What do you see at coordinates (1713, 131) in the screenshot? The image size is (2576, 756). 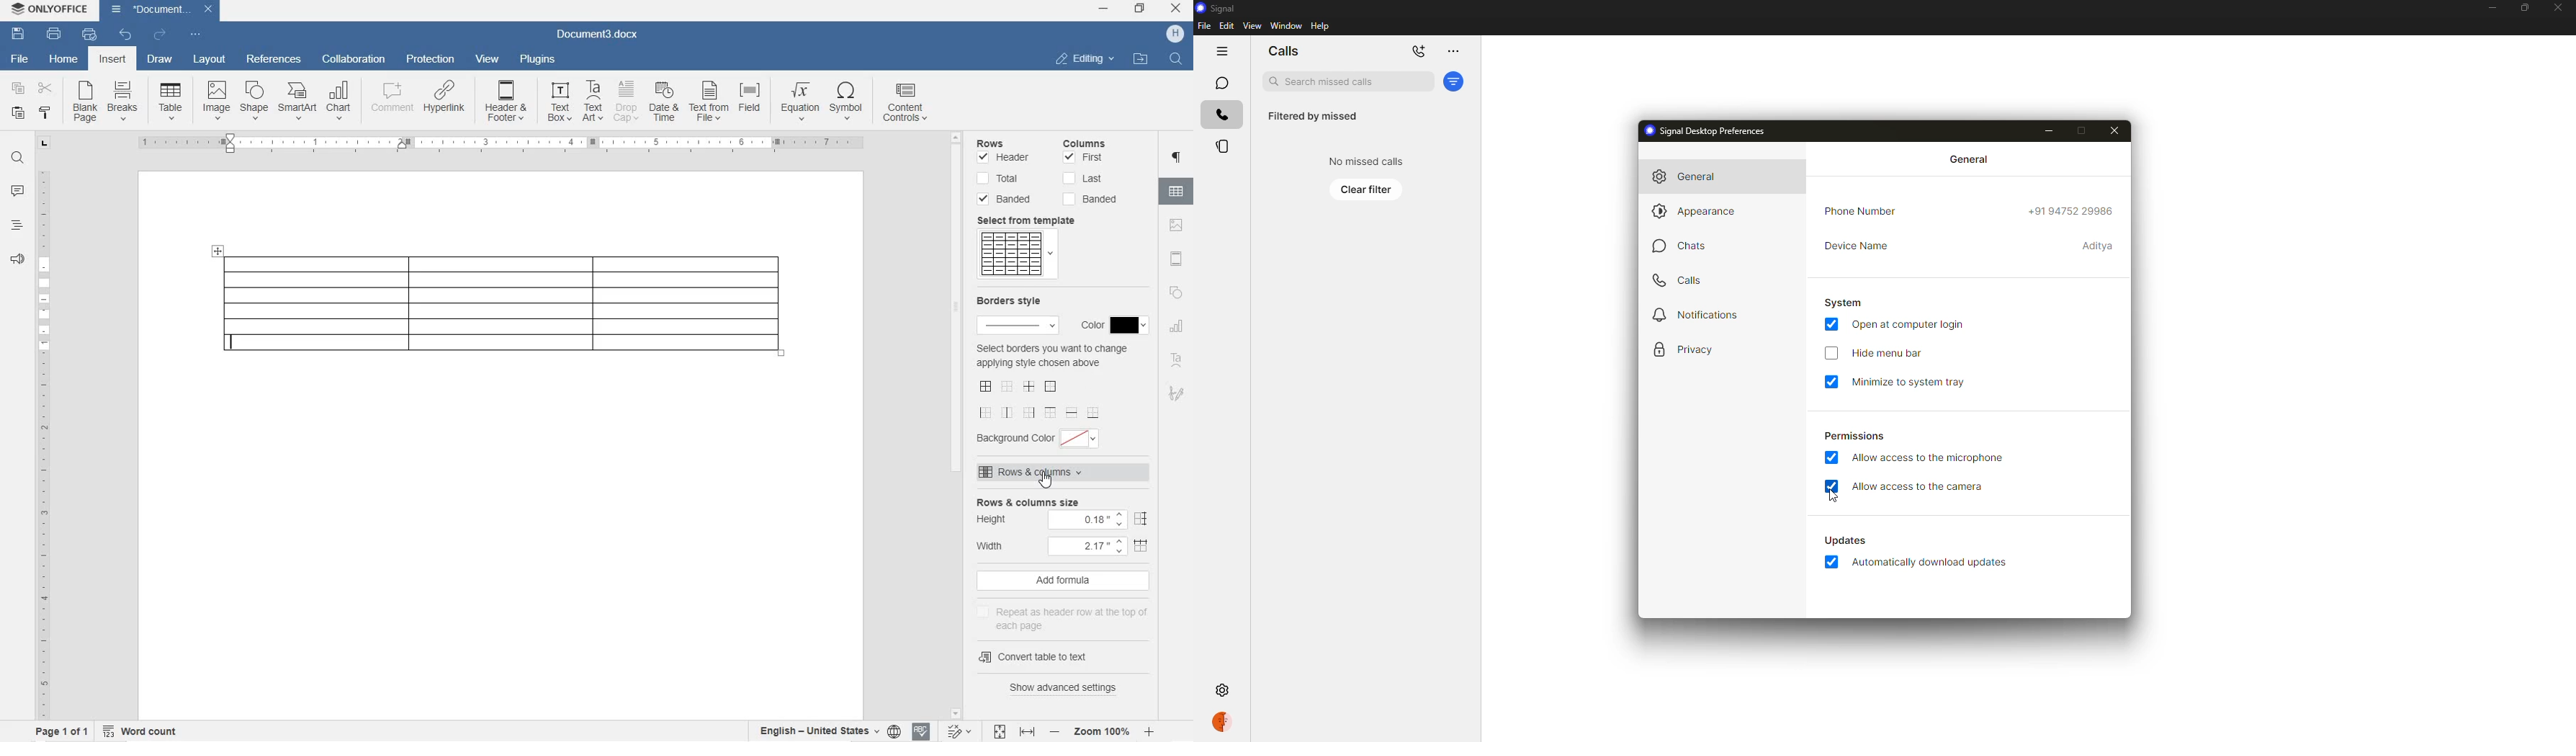 I see `signal desktop preferences` at bounding box center [1713, 131].